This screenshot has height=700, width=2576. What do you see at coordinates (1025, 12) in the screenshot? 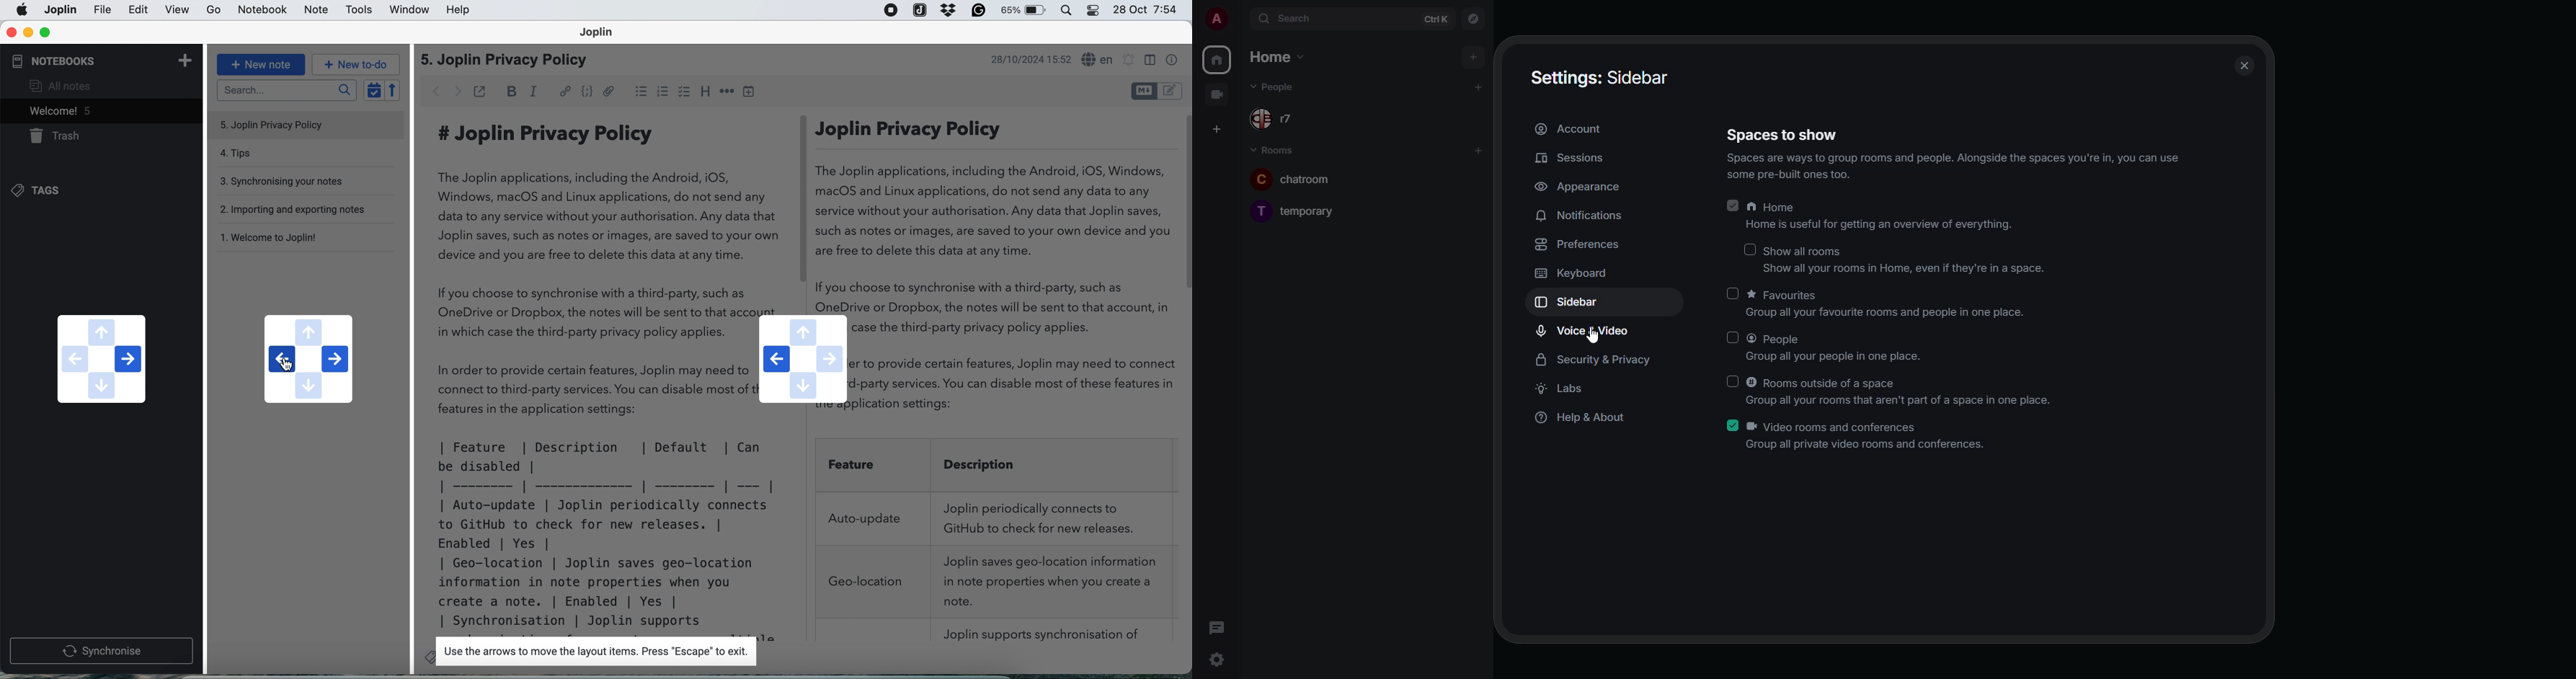
I see `battery` at bounding box center [1025, 12].